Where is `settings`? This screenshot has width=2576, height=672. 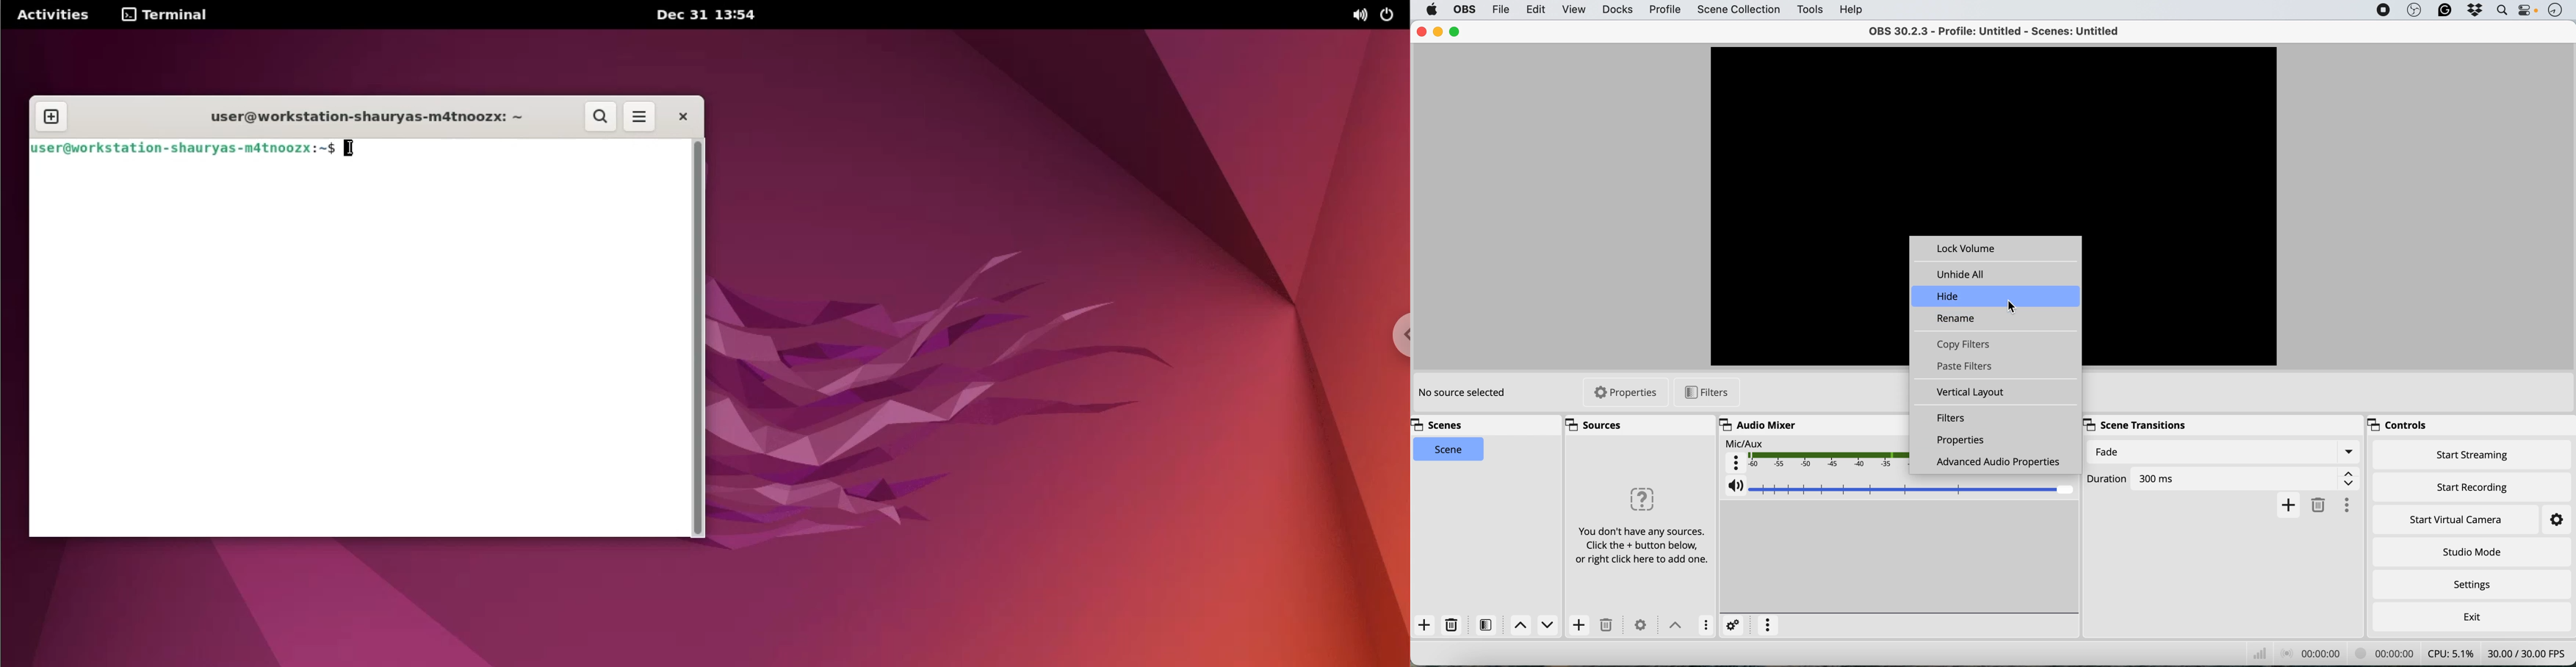
settings is located at coordinates (1639, 625).